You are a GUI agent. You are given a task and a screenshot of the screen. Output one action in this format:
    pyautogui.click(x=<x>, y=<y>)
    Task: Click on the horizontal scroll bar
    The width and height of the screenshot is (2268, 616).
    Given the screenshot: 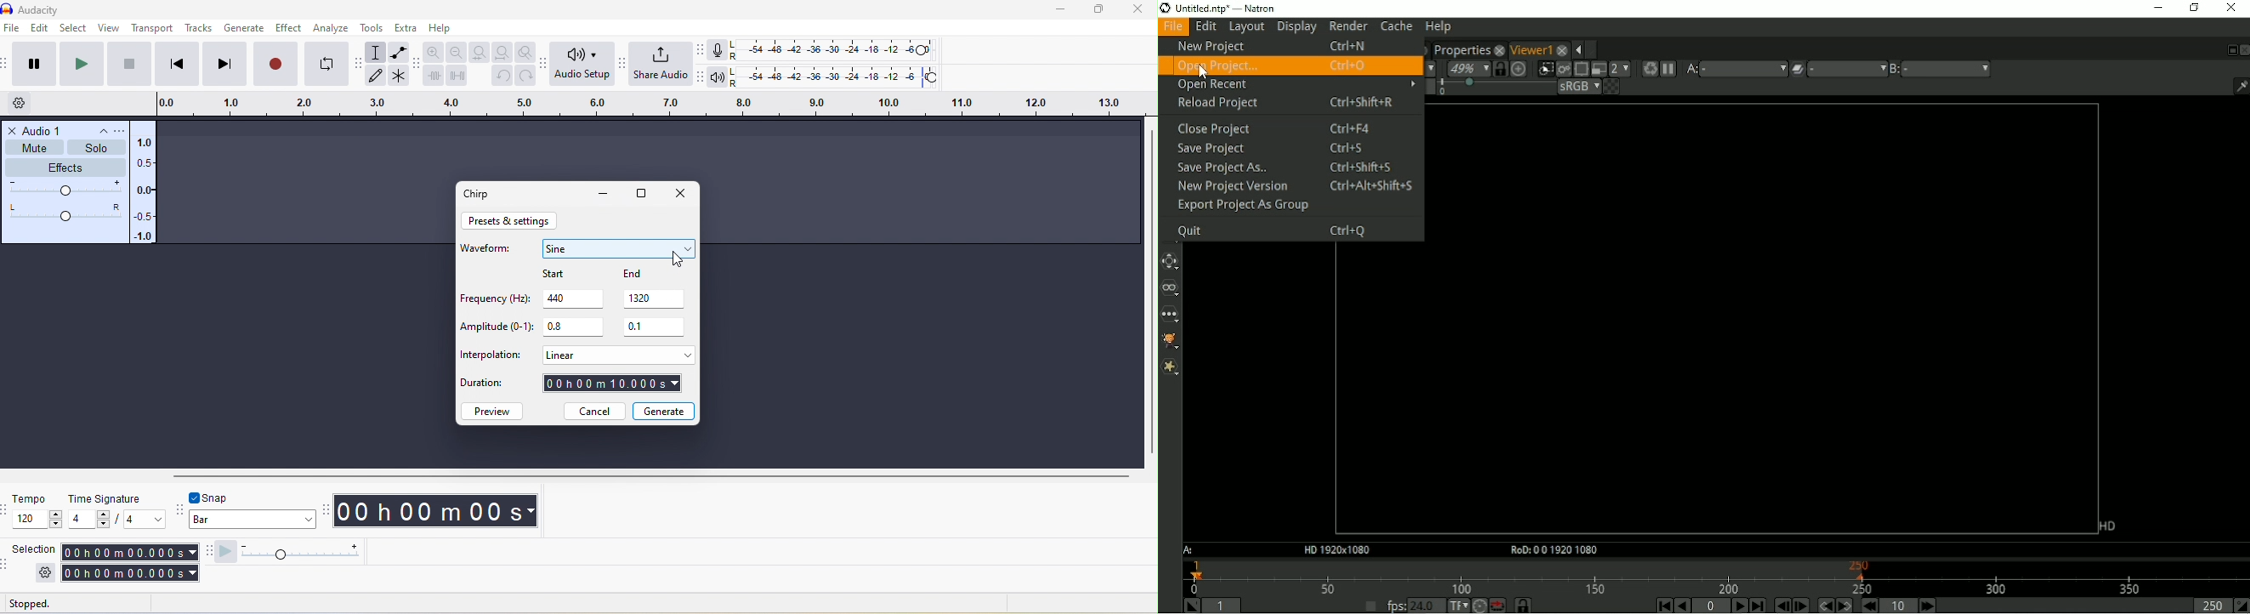 What is the action you would take?
    pyautogui.click(x=651, y=475)
    